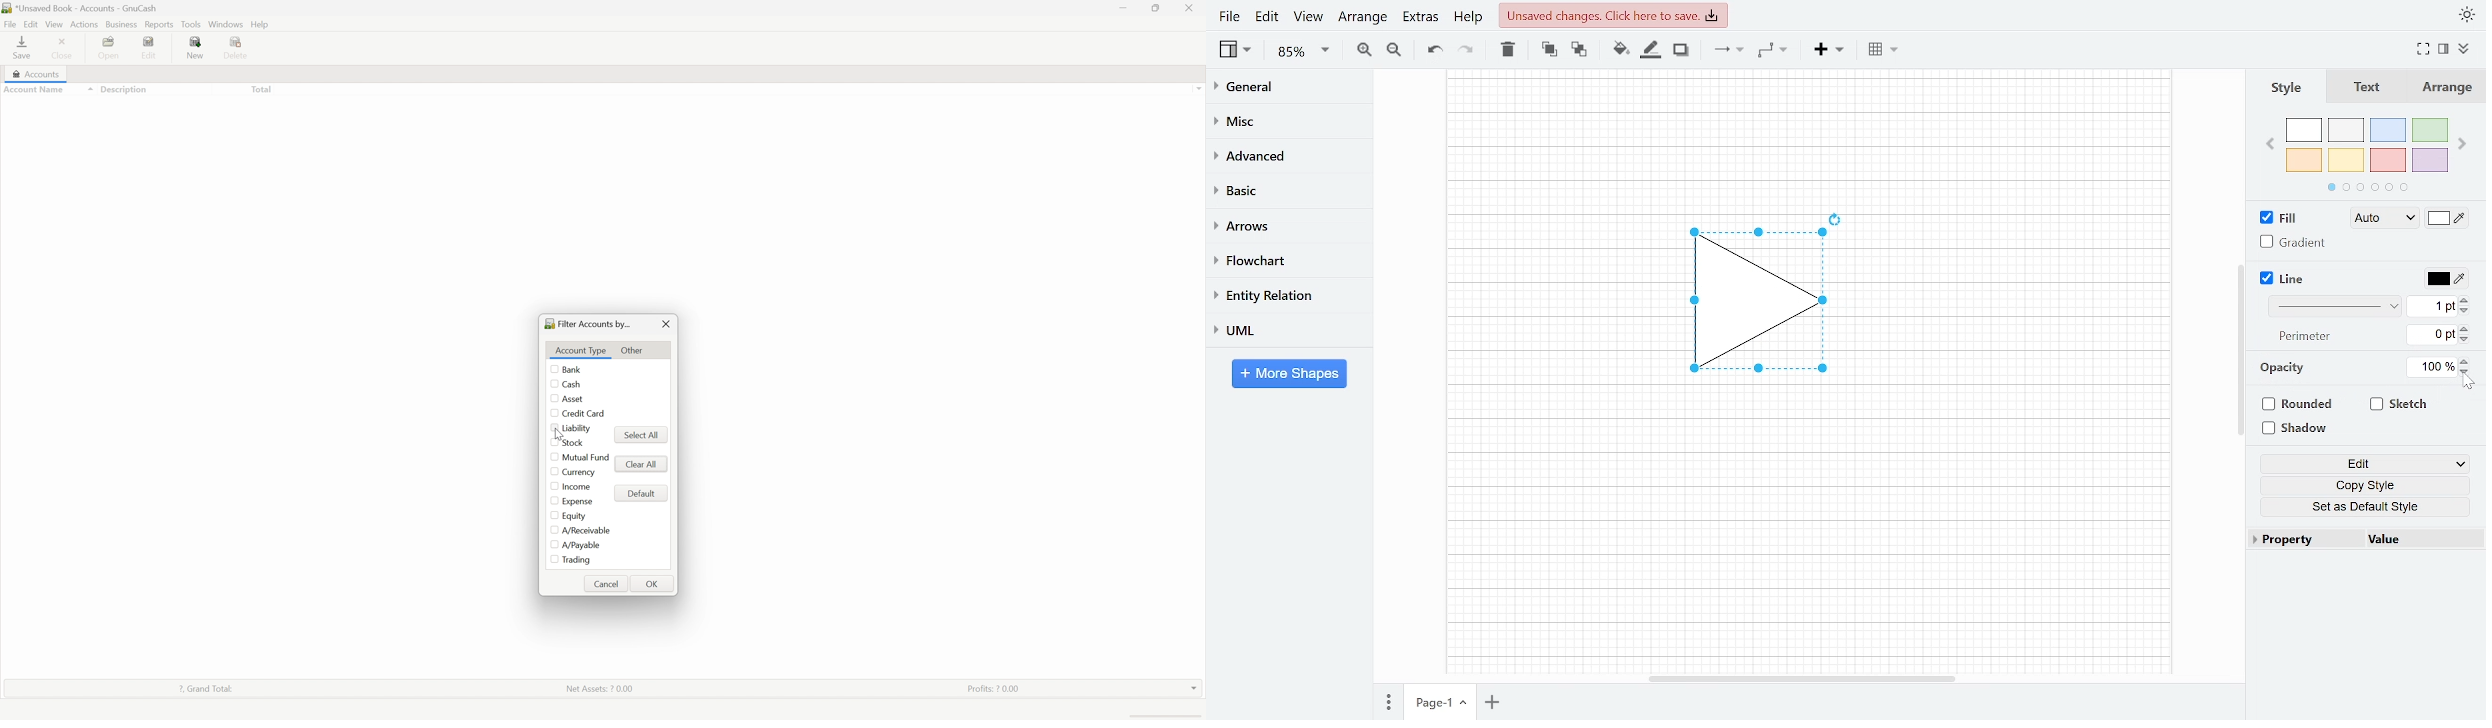 The width and height of the screenshot is (2492, 728). Describe the element at coordinates (578, 501) in the screenshot. I see `Expense` at that location.